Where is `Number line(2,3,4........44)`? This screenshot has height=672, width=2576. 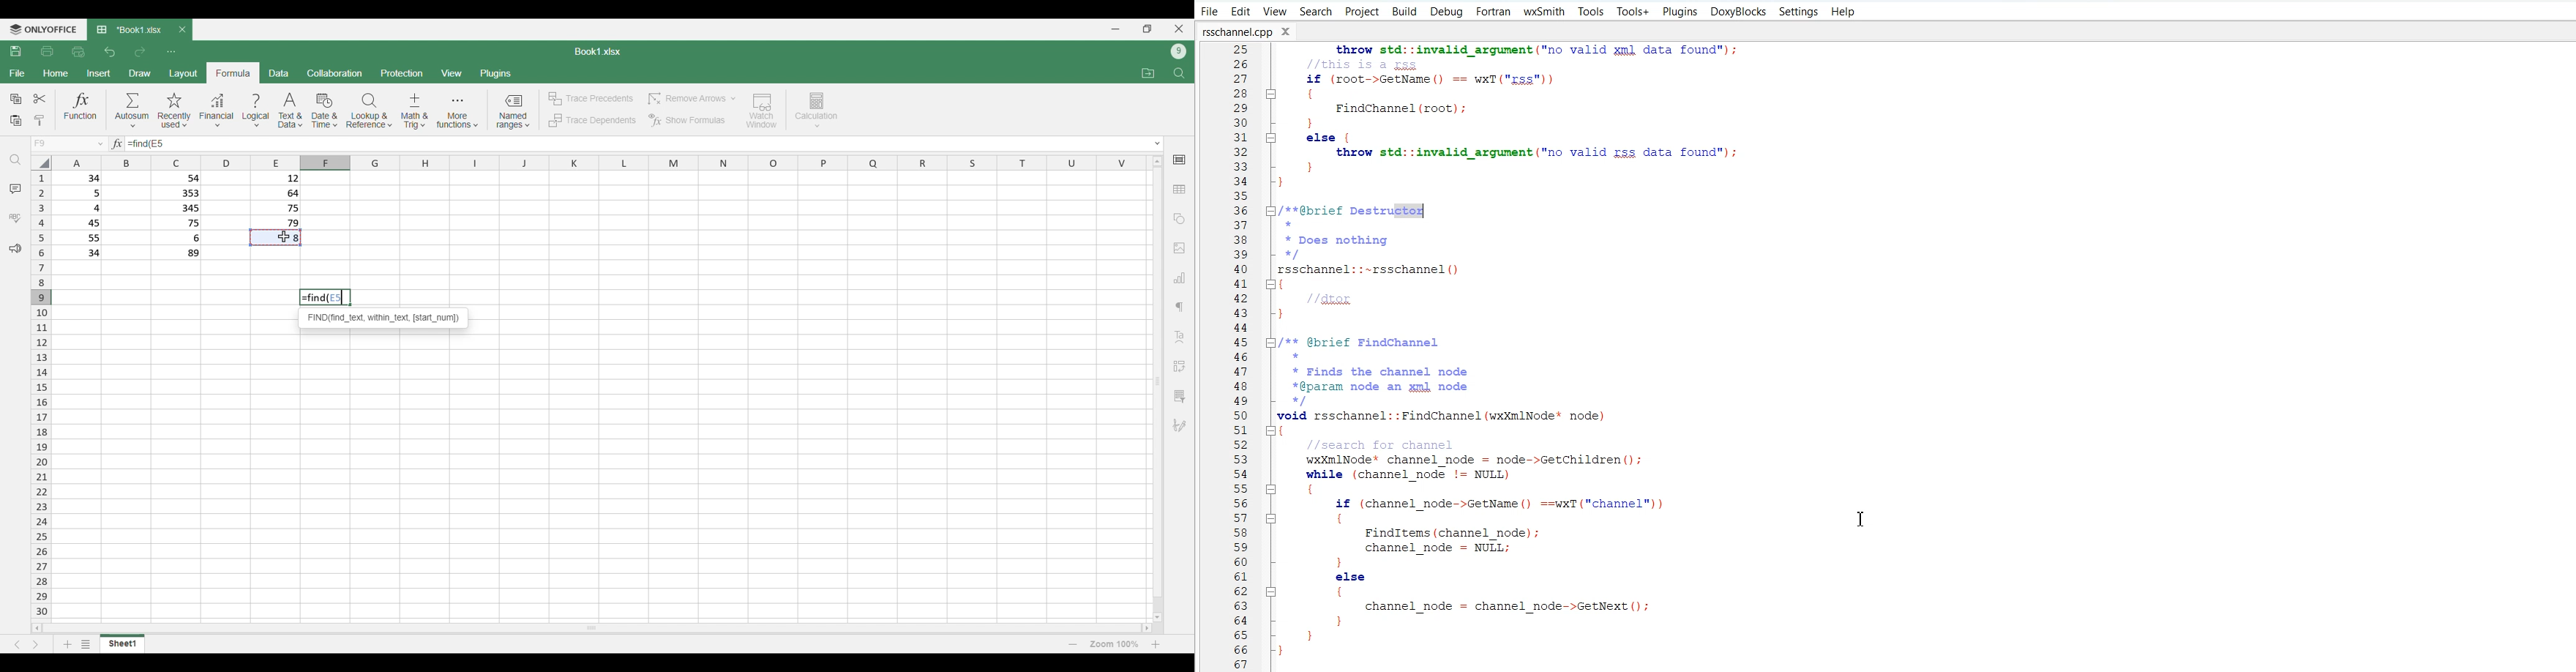 Number line(2,3,4........44) is located at coordinates (1241, 357).